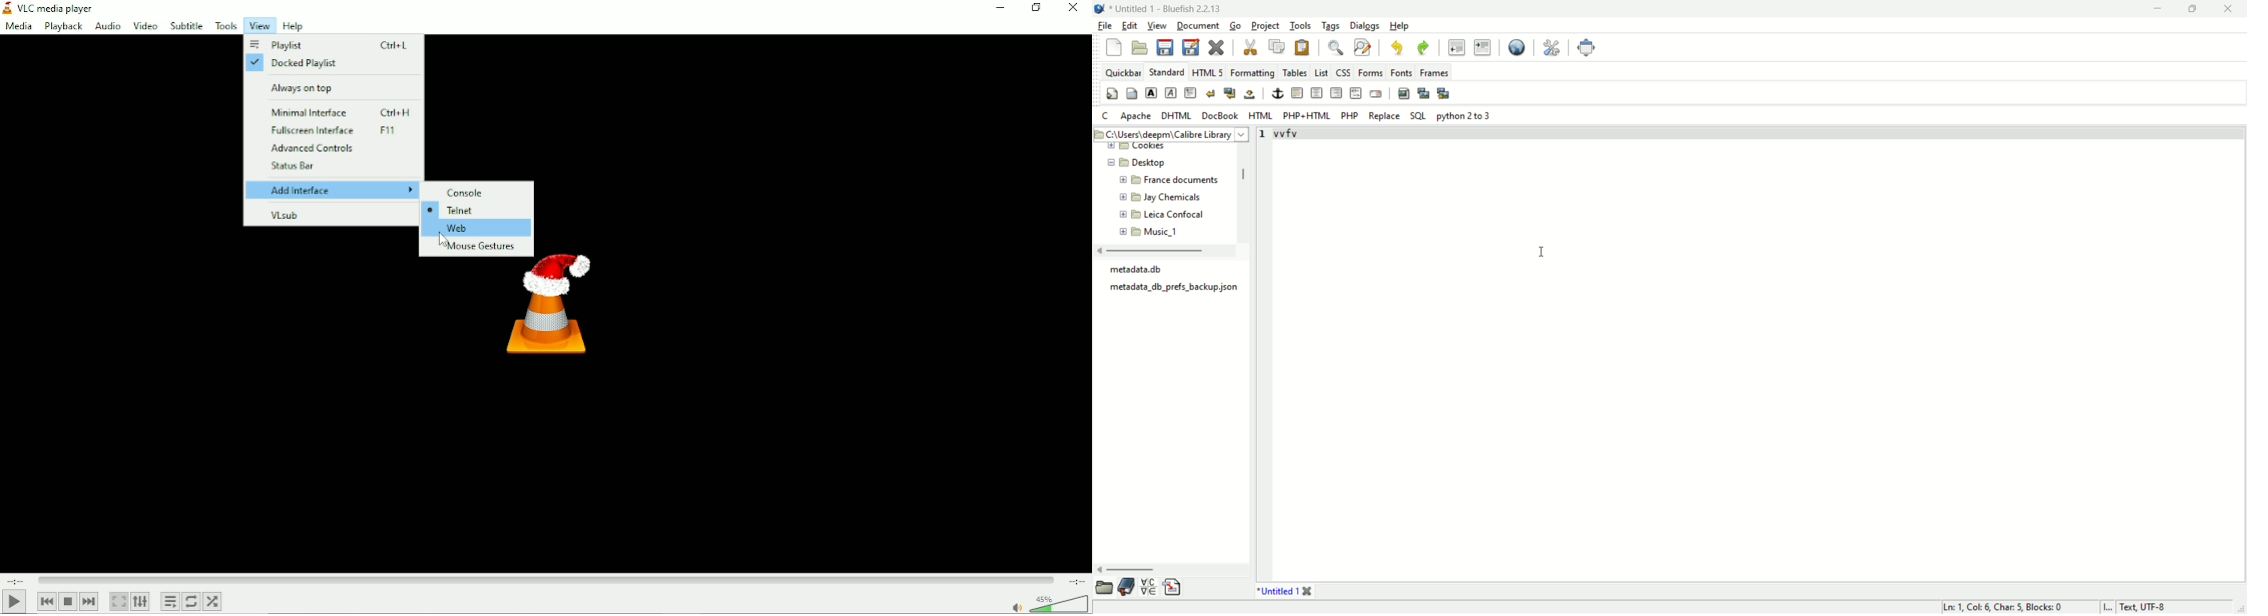 This screenshot has height=616, width=2268. Describe the element at coordinates (55, 7) in the screenshot. I see `VLC media player` at that location.